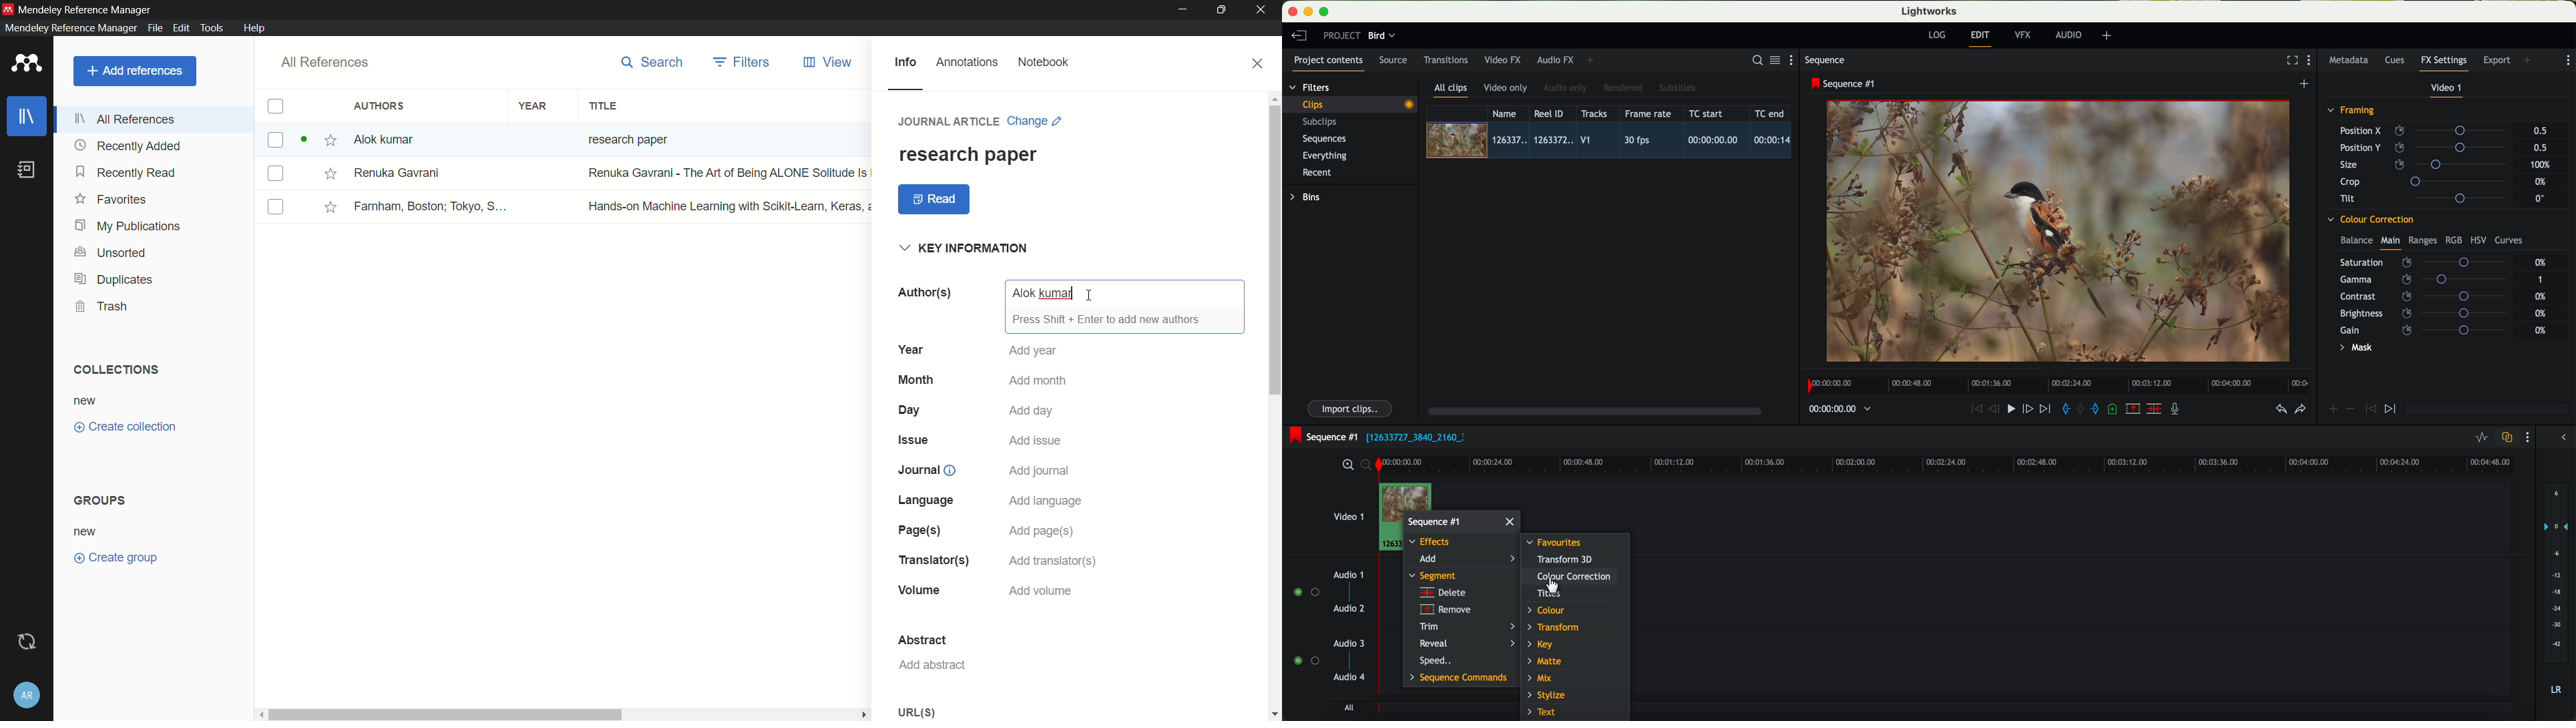 Image resolution: width=2576 pixels, height=728 pixels. What do you see at coordinates (86, 9) in the screenshot?
I see `app name` at bounding box center [86, 9].